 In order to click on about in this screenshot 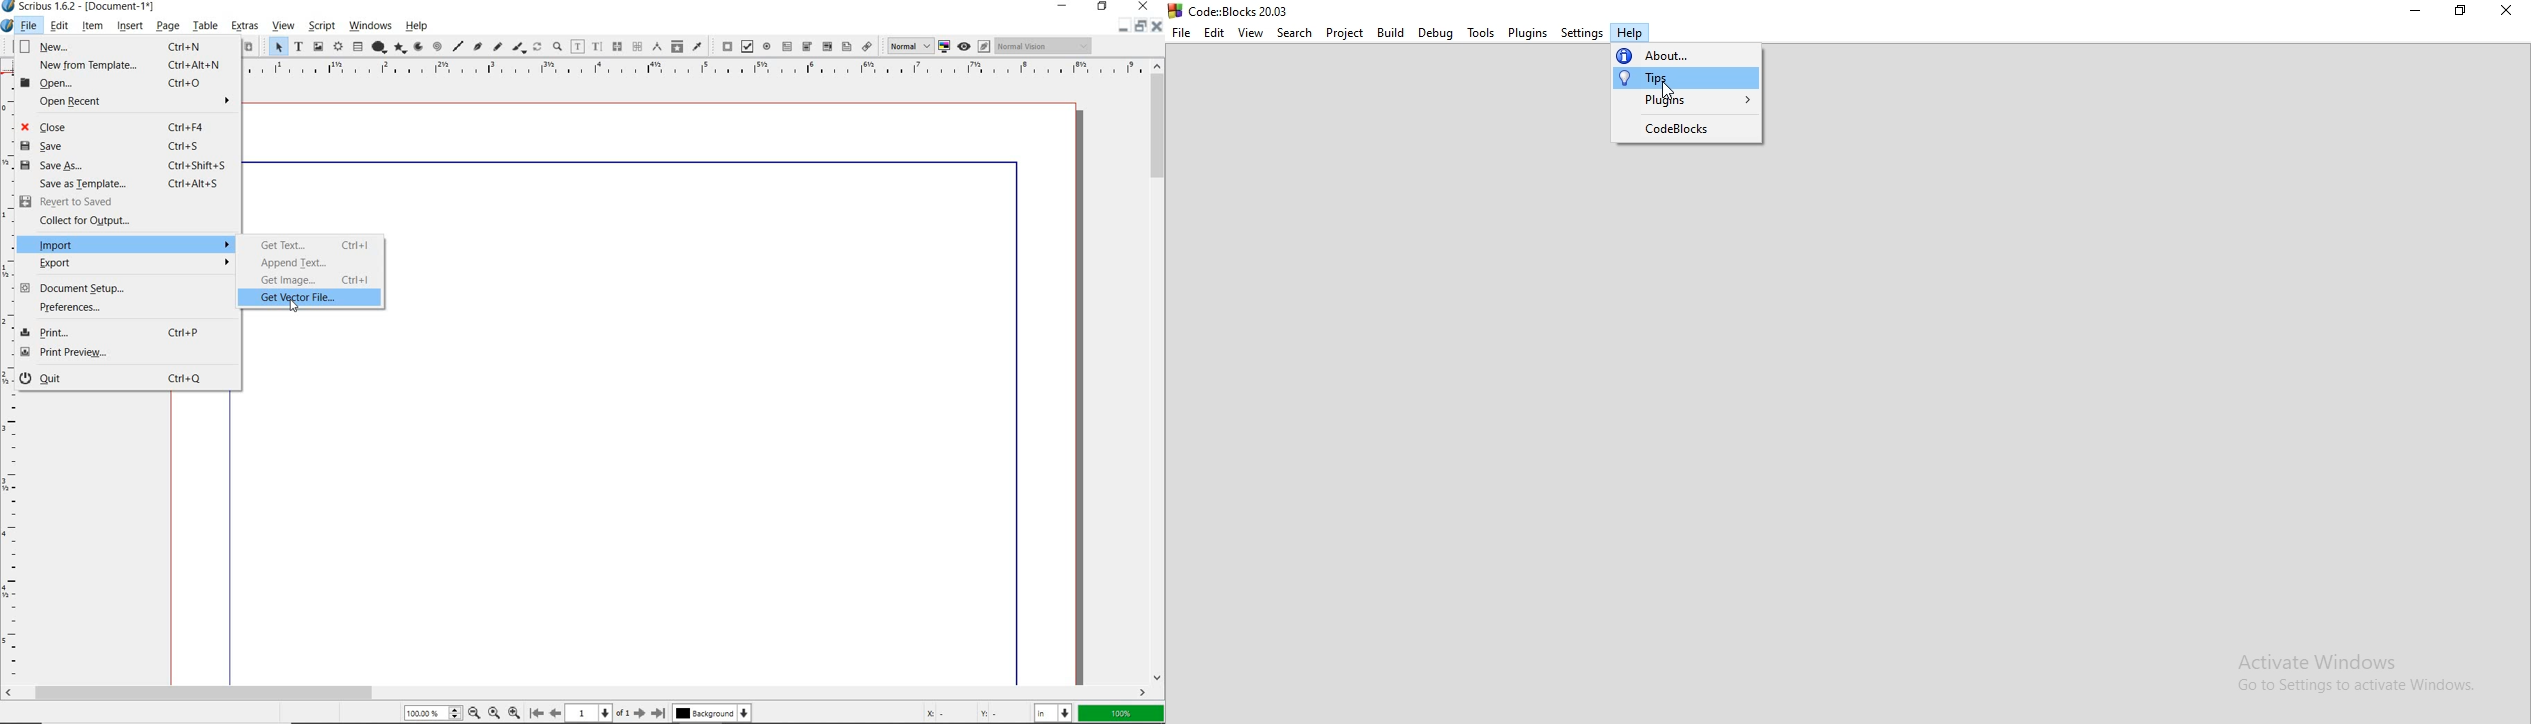, I will do `click(1686, 53)`.